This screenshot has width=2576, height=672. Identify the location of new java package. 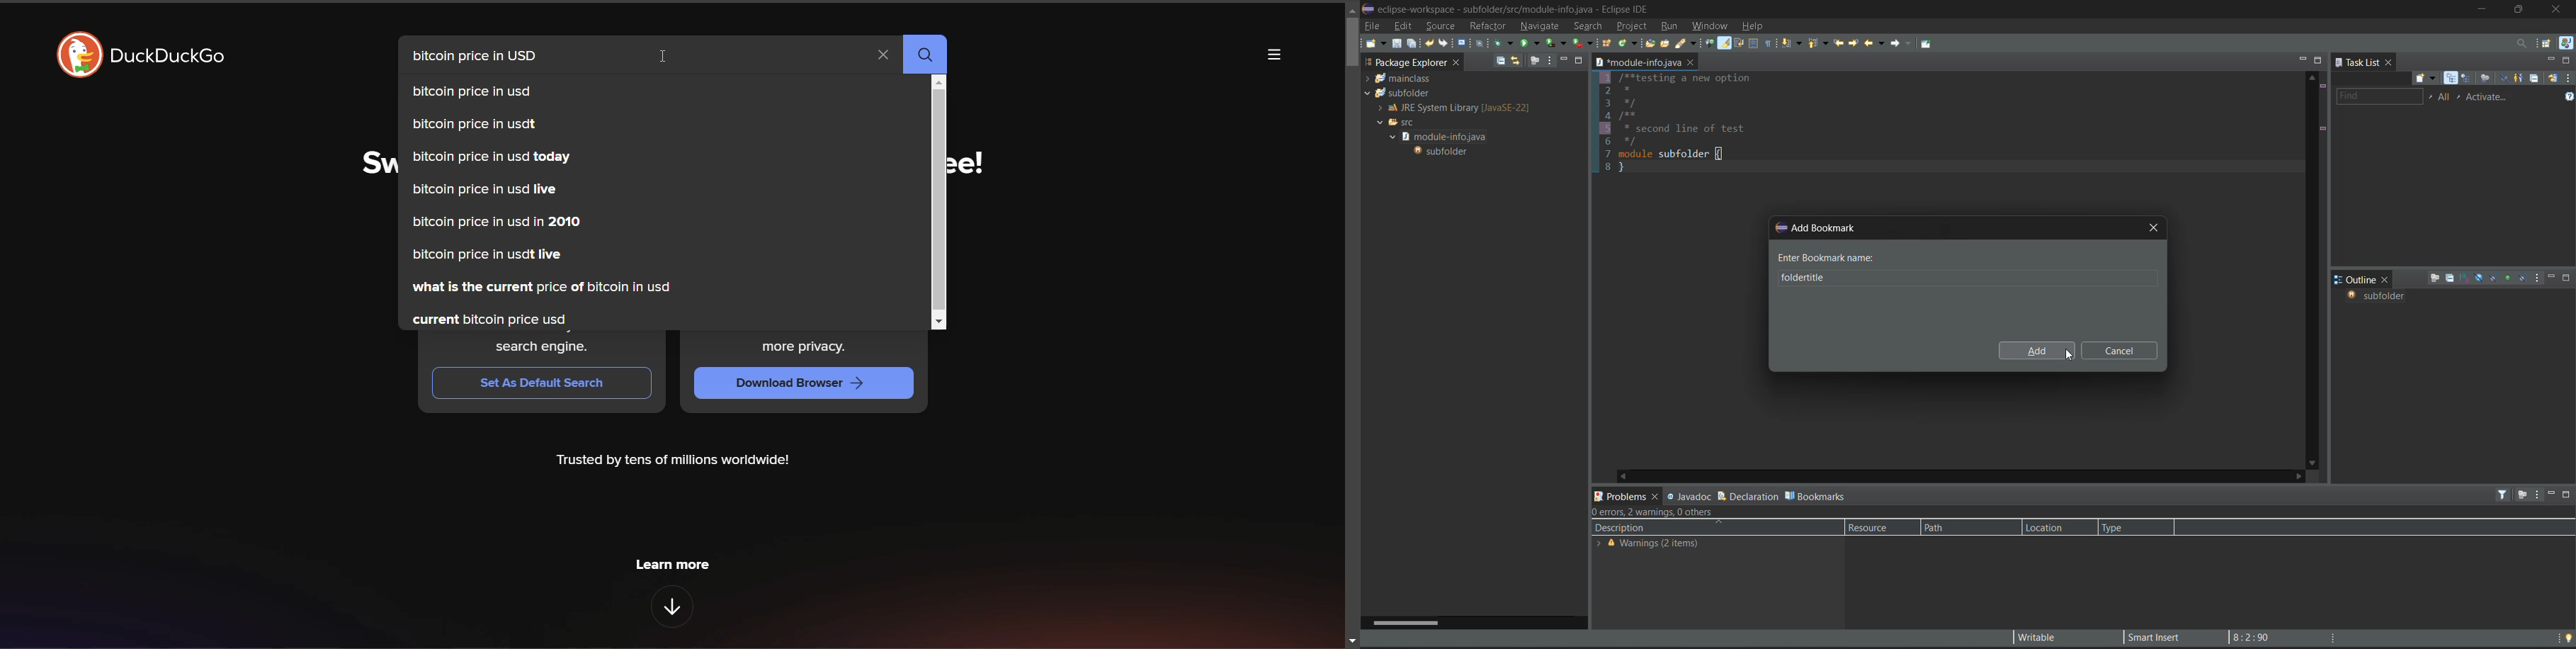
(1608, 45).